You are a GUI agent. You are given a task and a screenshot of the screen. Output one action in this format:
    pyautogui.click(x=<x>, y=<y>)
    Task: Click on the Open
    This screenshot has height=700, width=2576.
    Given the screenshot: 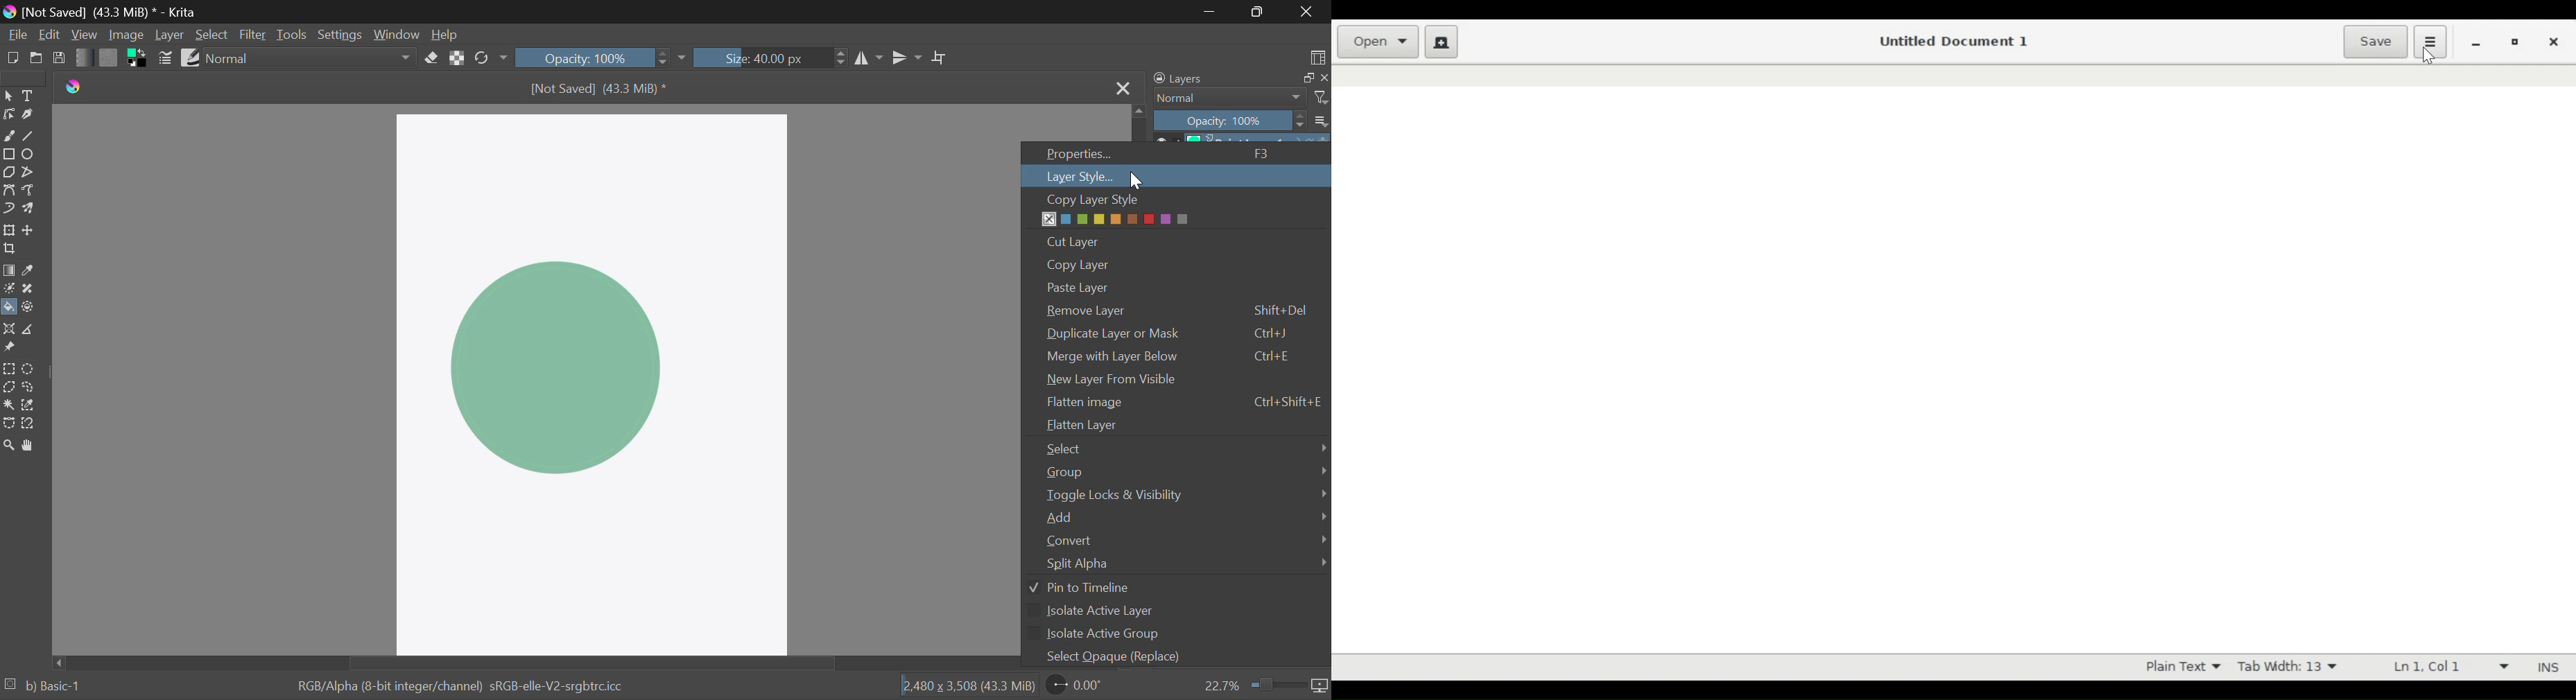 What is the action you would take?
    pyautogui.click(x=37, y=57)
    